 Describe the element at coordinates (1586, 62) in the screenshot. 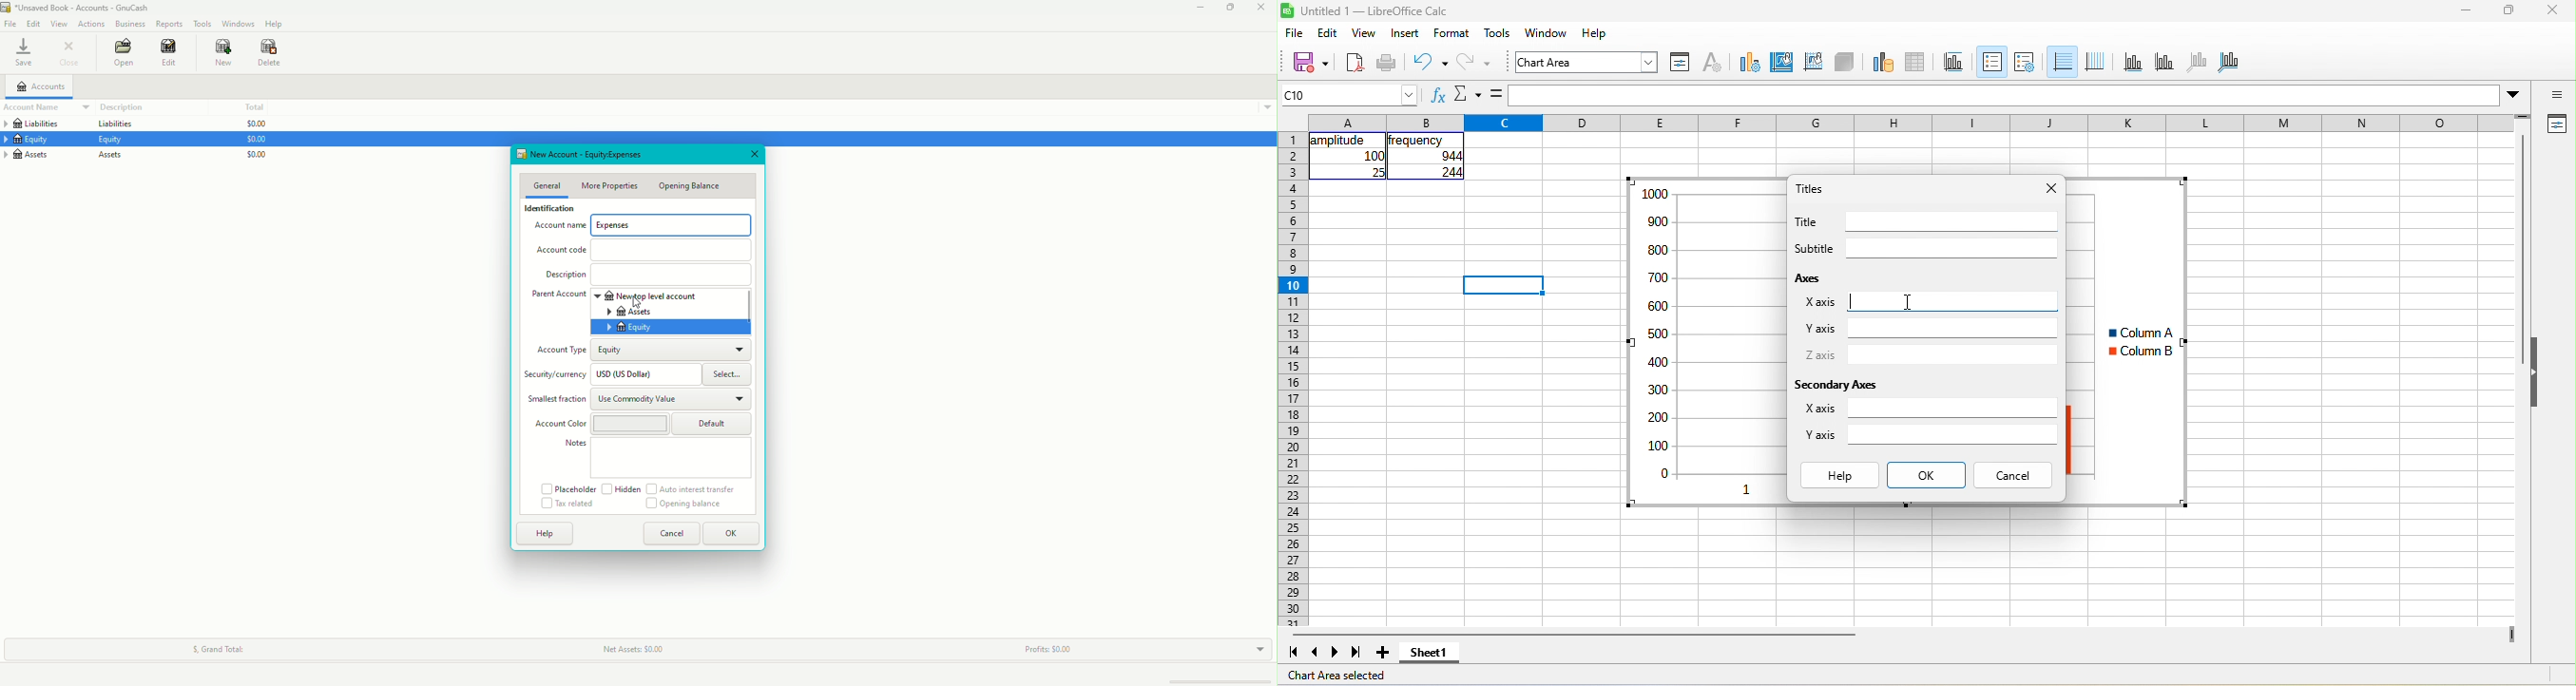

I see `font name` at that location.